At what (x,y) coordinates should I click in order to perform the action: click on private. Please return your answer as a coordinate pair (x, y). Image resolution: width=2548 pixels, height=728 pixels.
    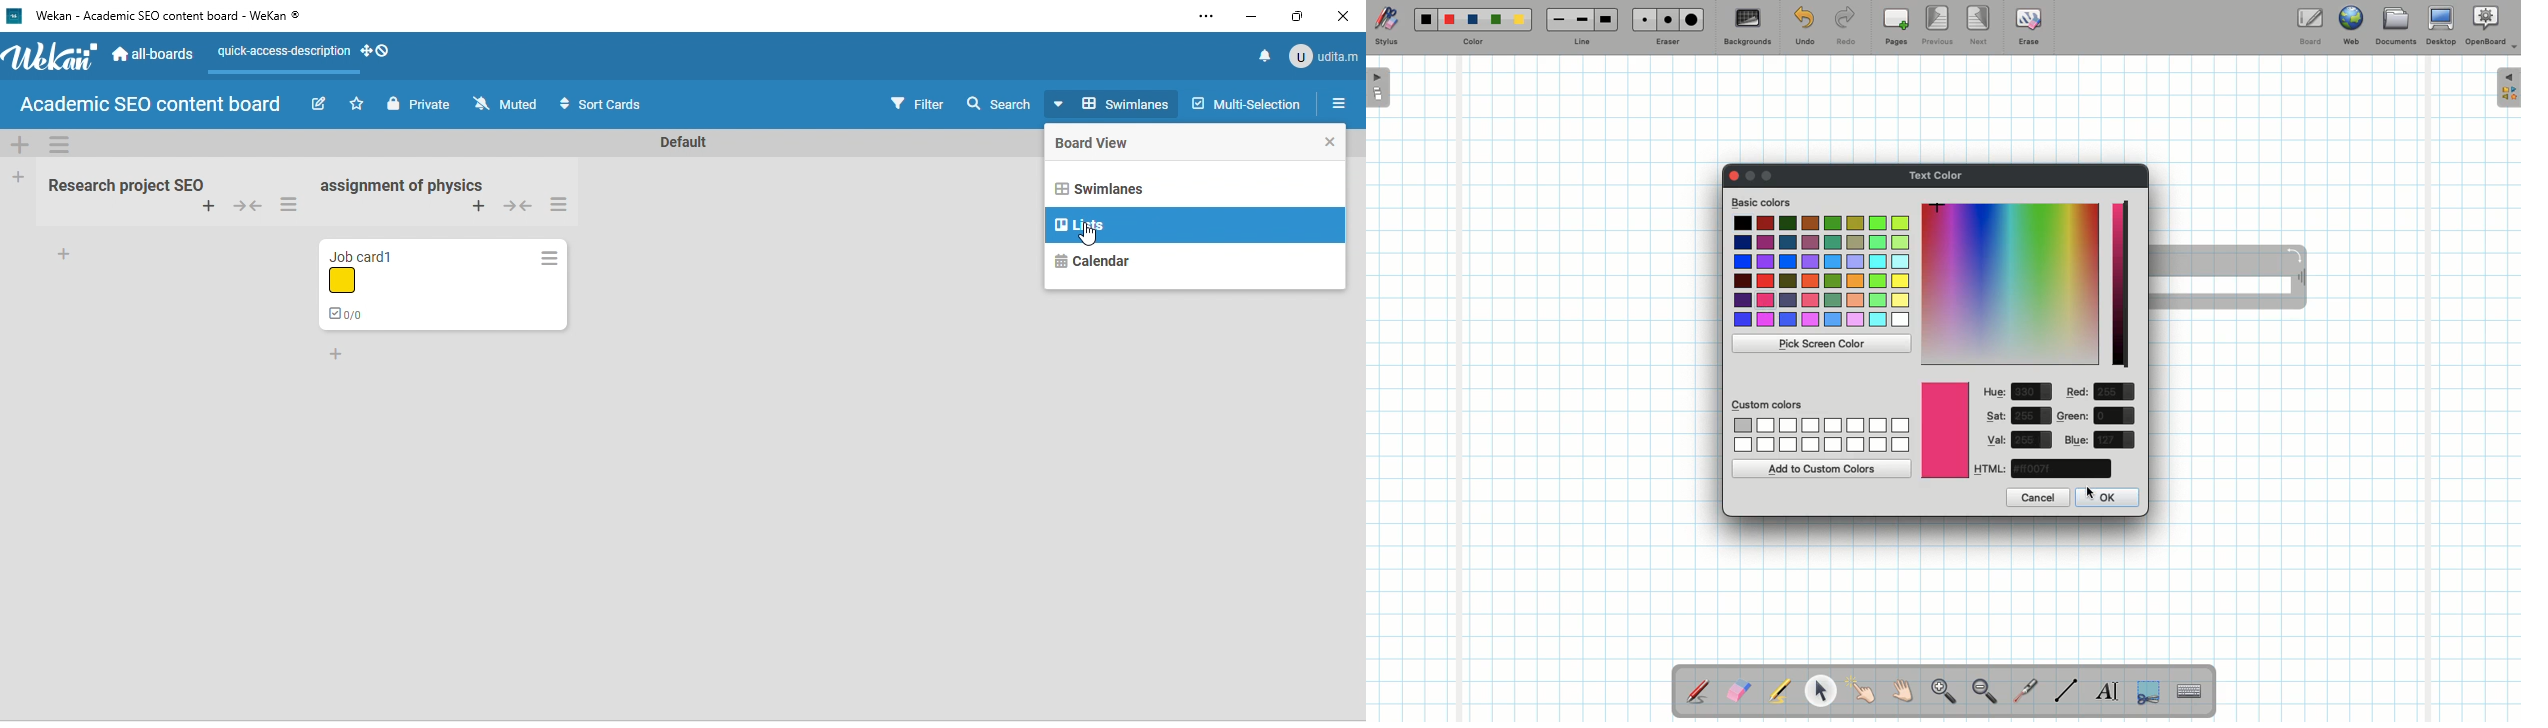
    Looking at the image, I should click on (418, 103).